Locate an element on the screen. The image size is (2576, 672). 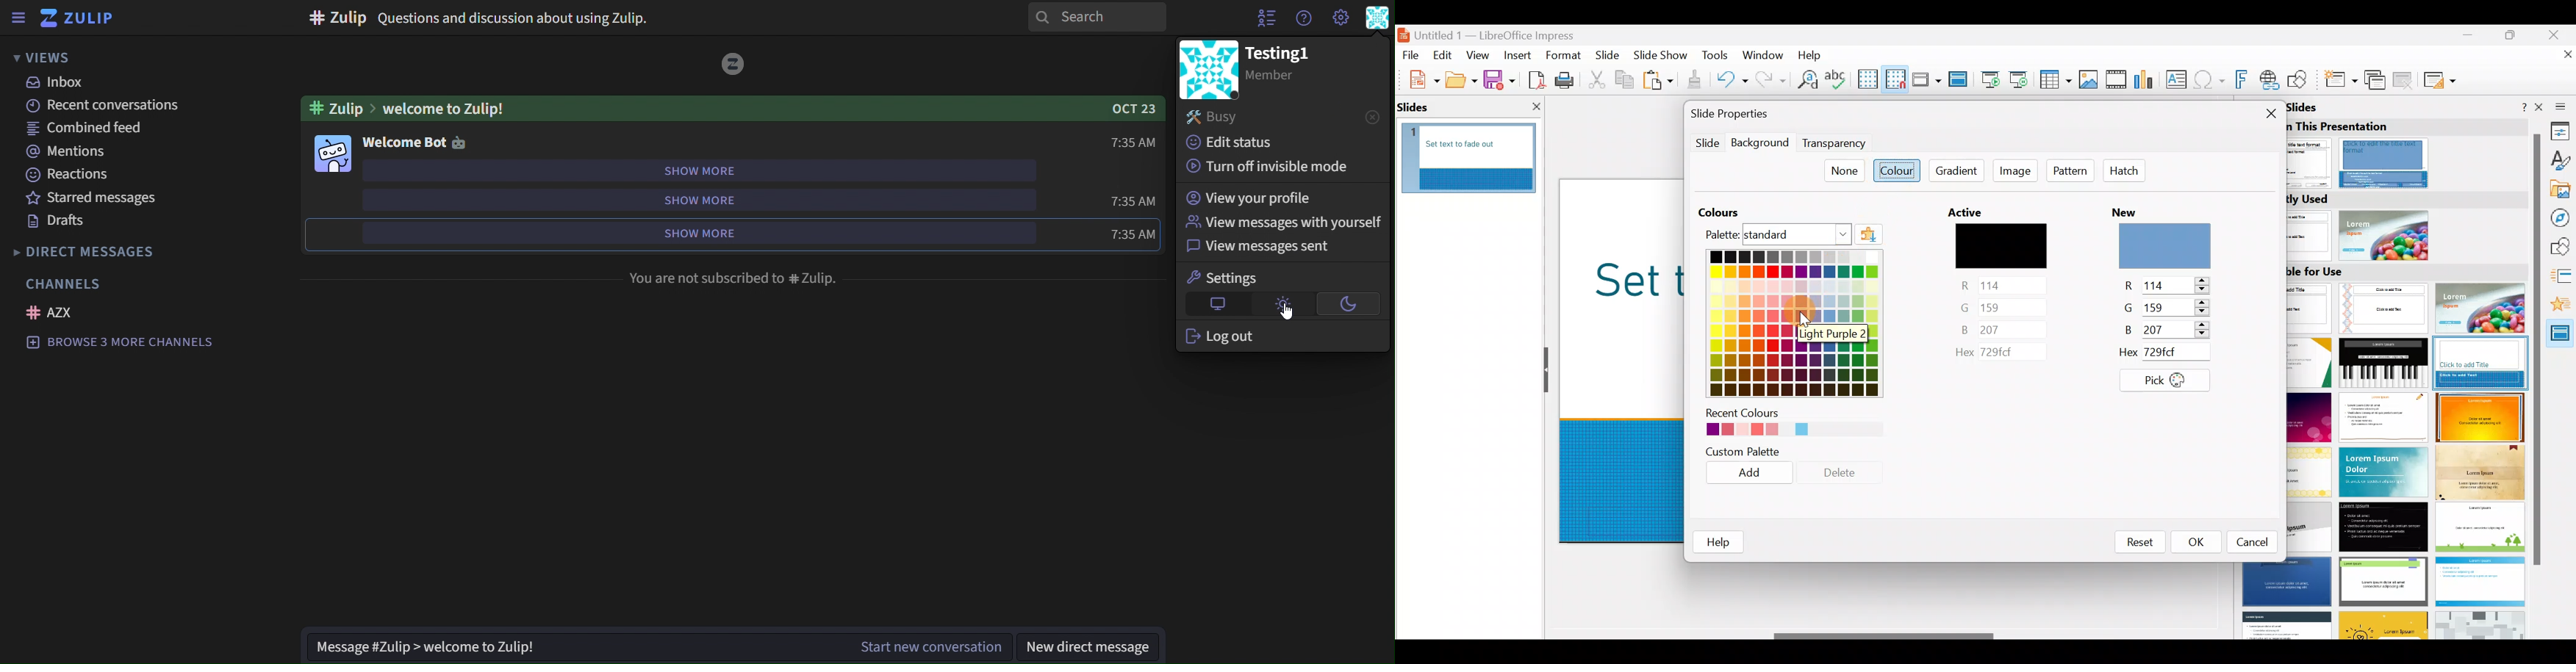
Cancel is located at coordinates (2248, 542).